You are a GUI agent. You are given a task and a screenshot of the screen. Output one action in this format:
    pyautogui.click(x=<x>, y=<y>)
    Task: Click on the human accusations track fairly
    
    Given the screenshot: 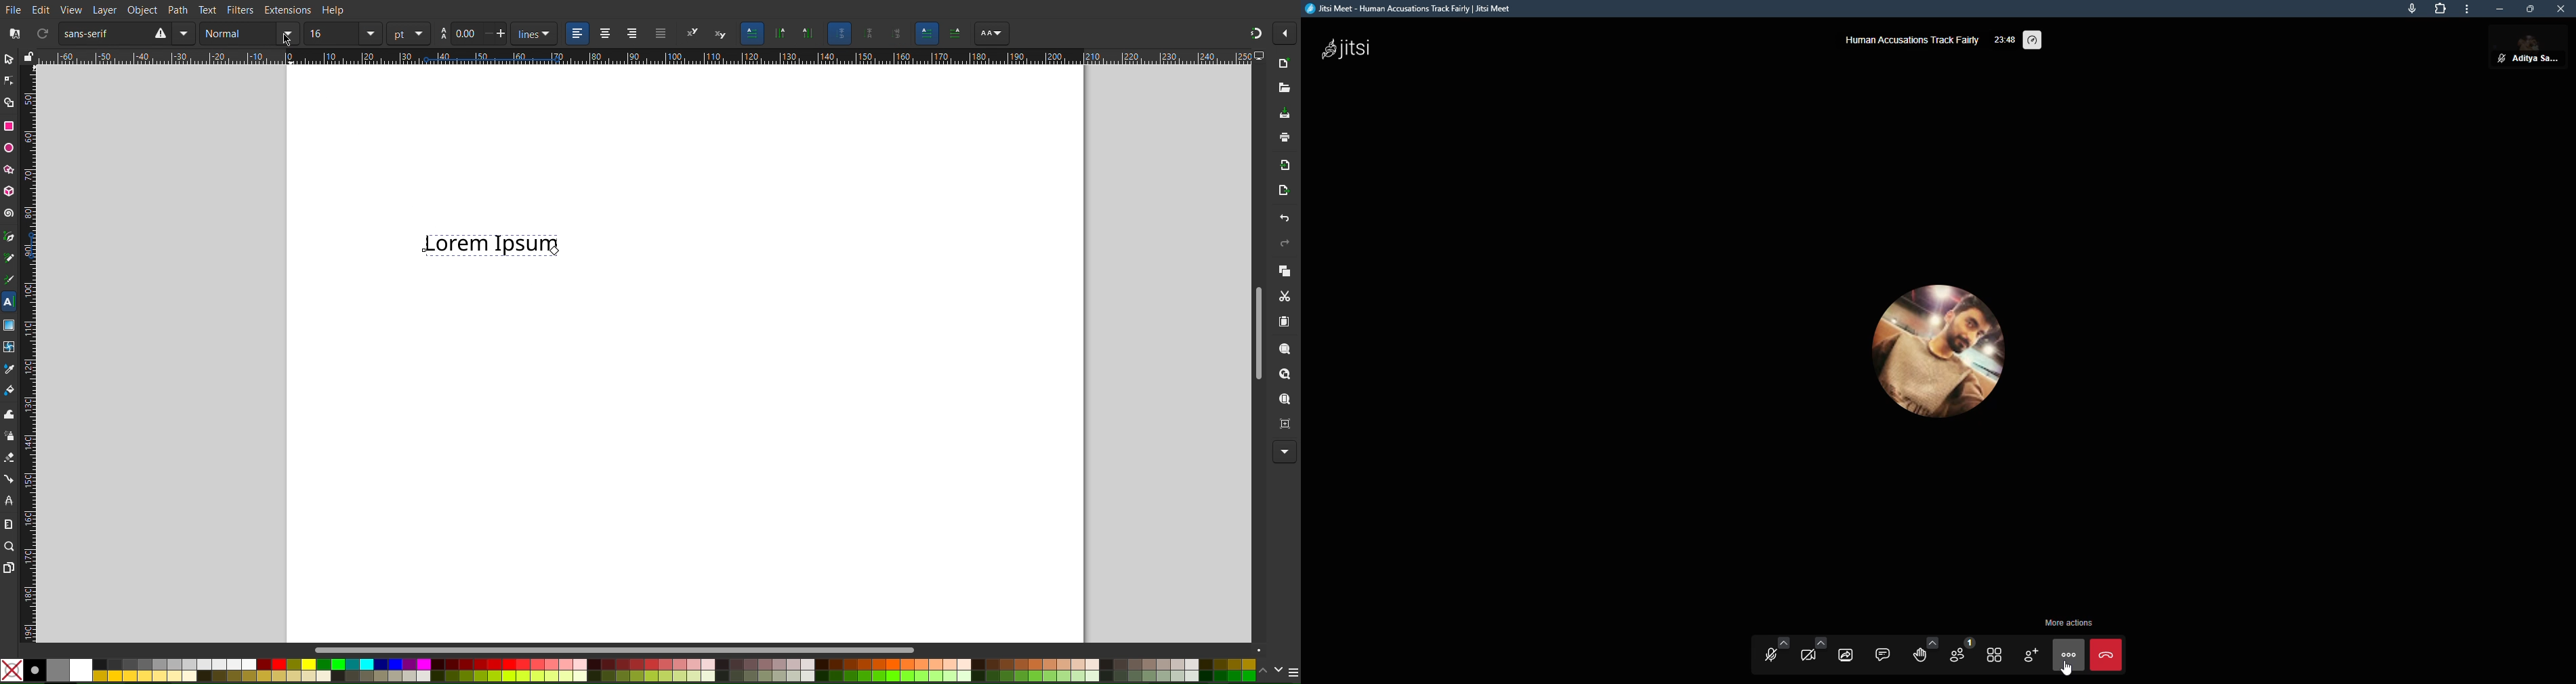 What is the action you would take?
    pyautogui.click(x=1911, y=39)
    